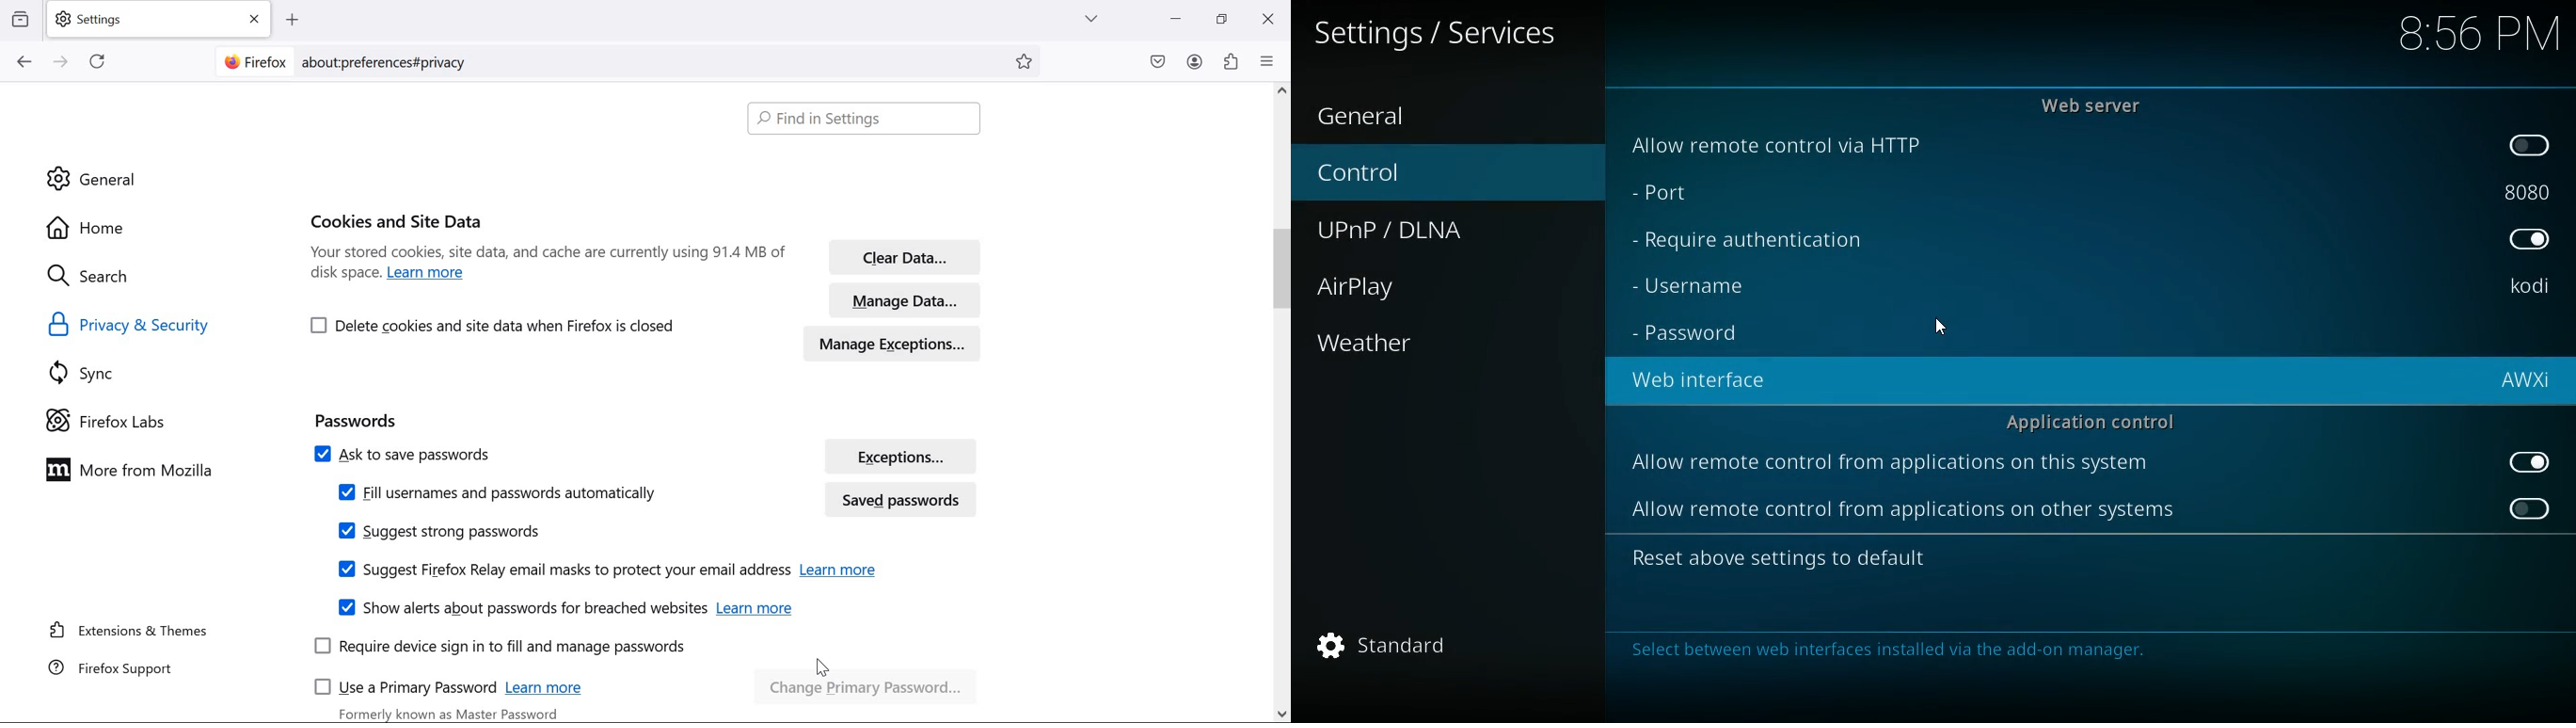  Describe the element at coordinates (1709, 380) in the screenshot. I see `web interface` at that location.